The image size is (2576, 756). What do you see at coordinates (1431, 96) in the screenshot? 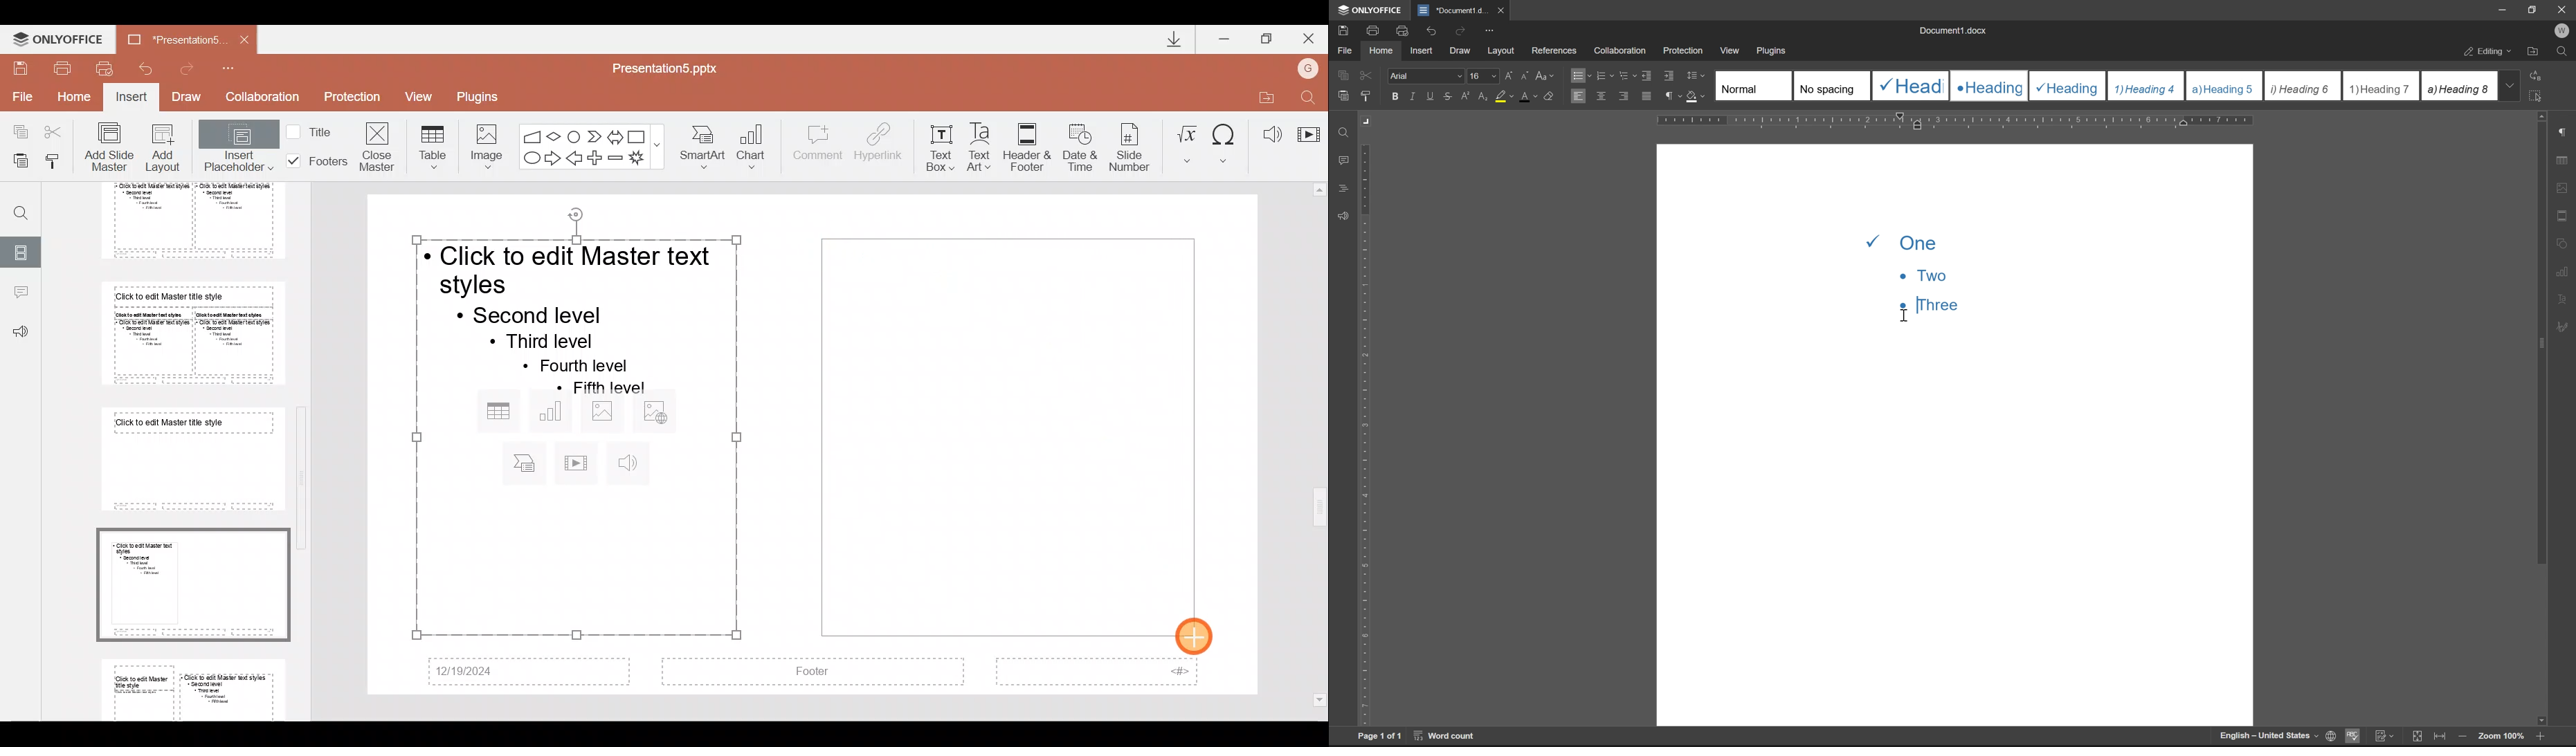
I see `underline` at bounding box center [1431, 96].